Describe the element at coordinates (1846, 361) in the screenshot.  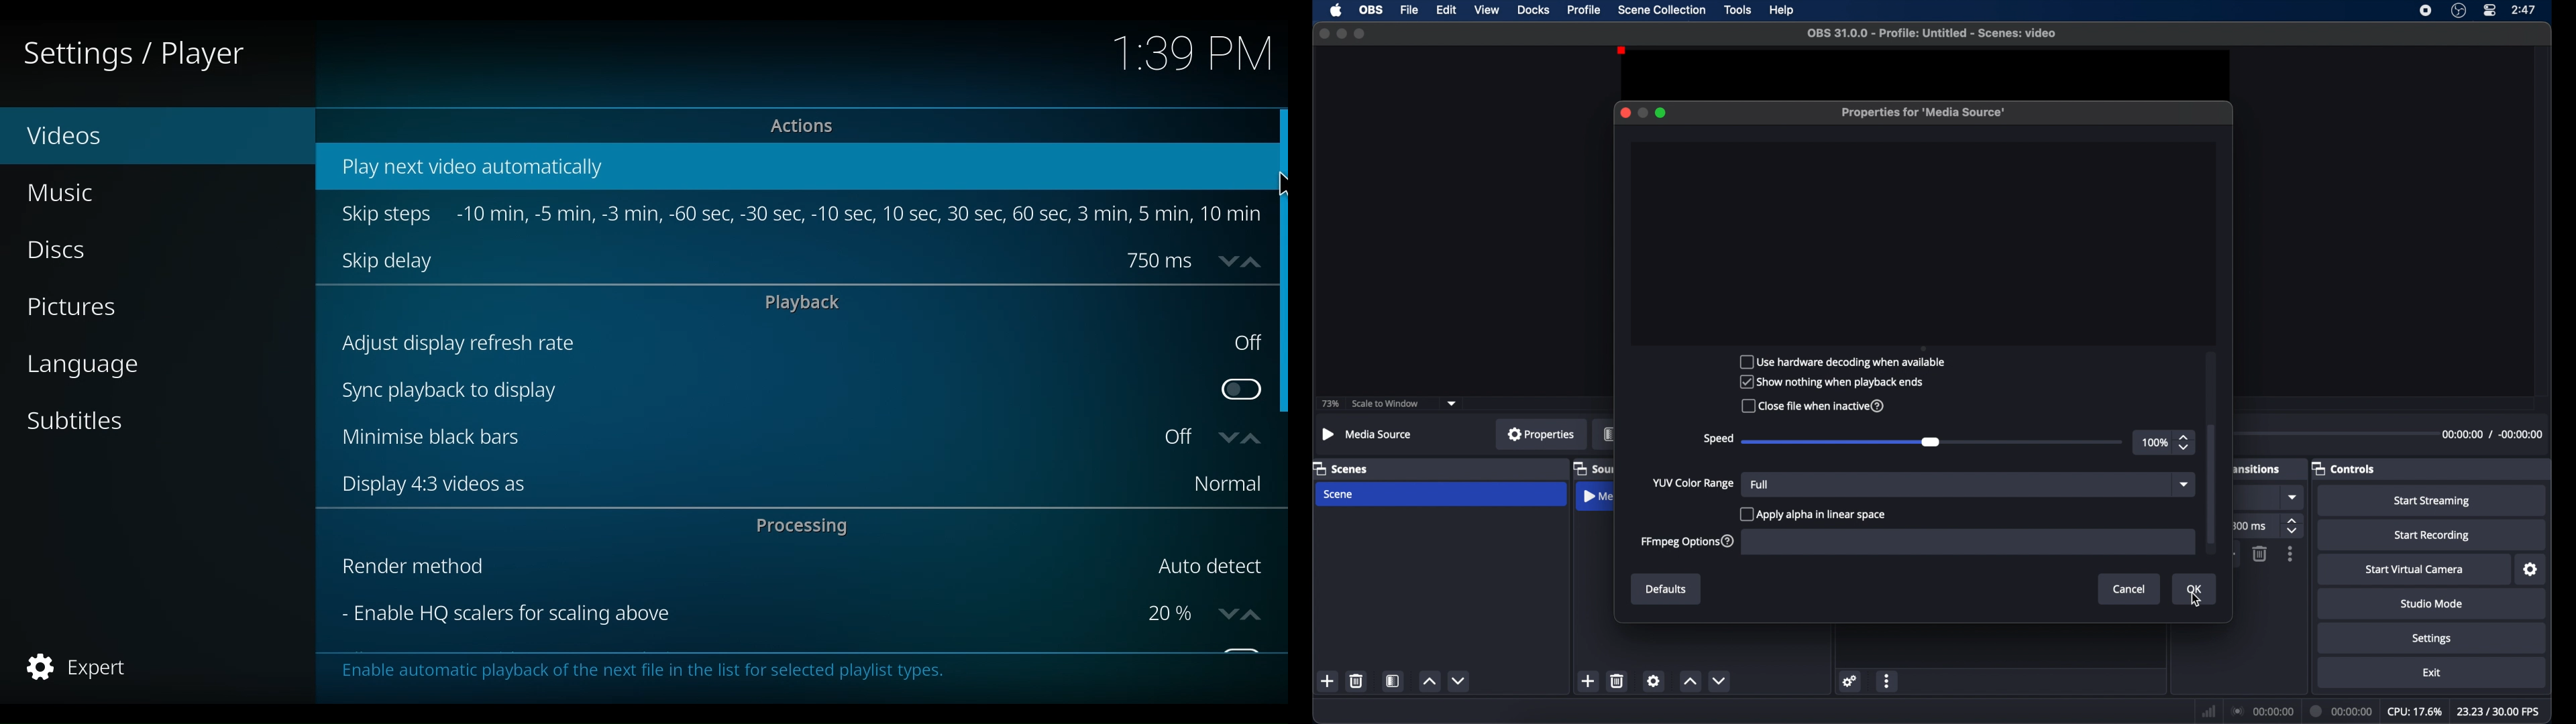
I see `Use hardware decoding when available` at that location.